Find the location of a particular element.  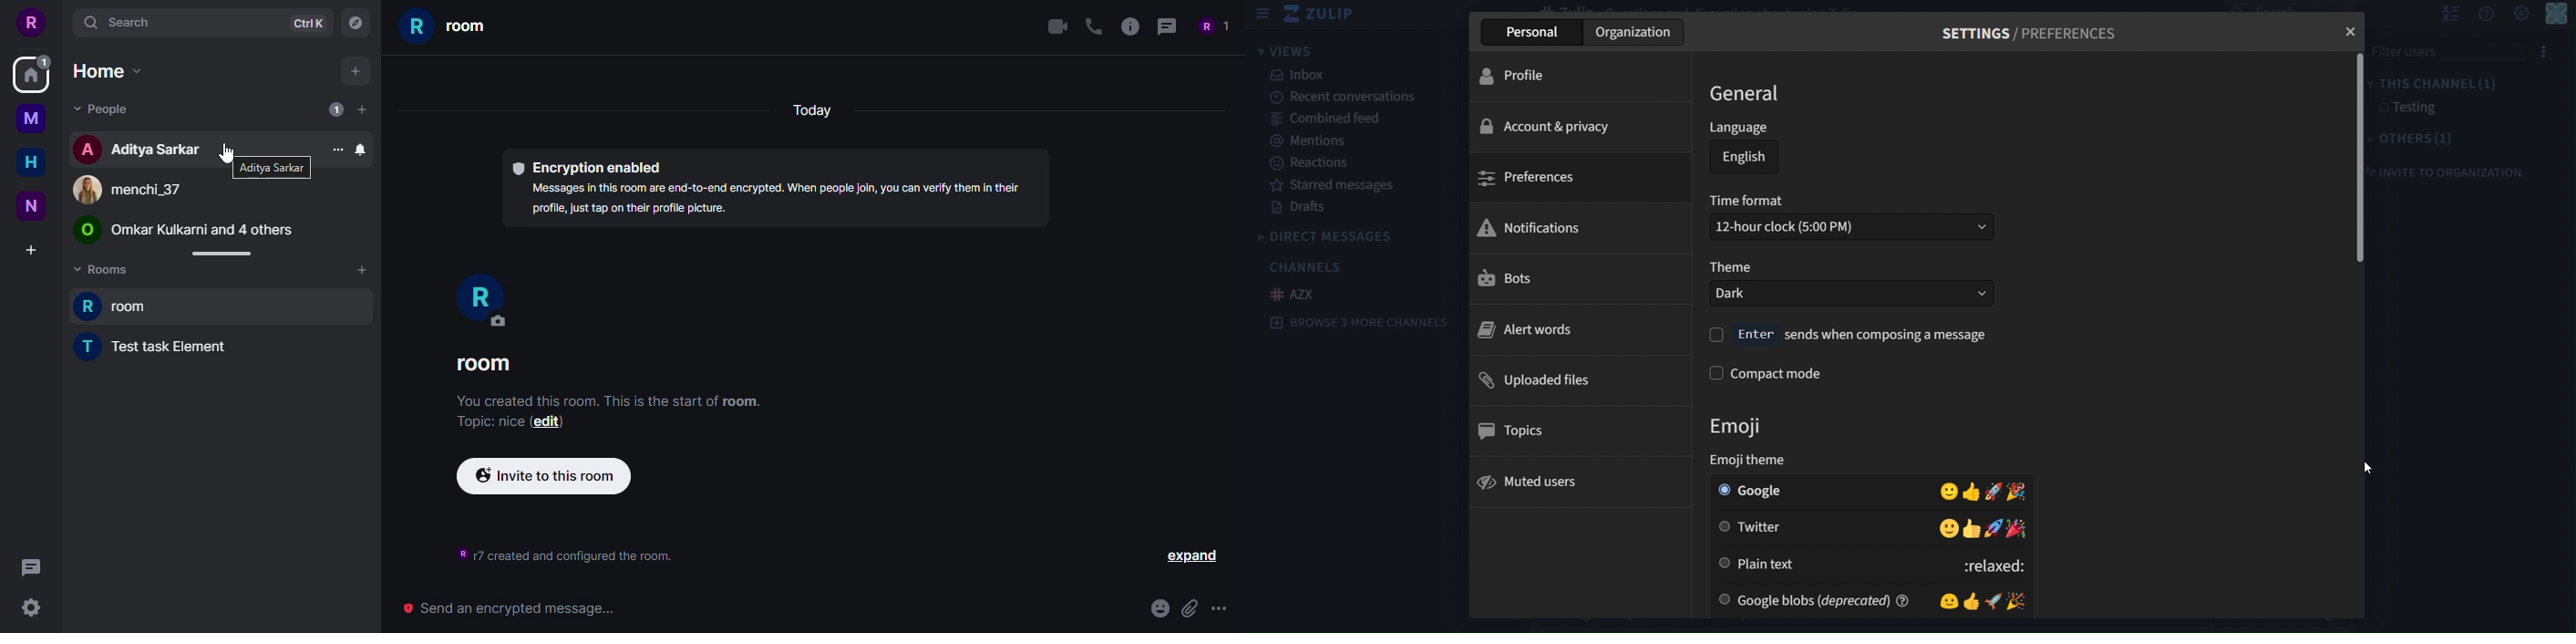

edit is located at coordinates (548, 422).